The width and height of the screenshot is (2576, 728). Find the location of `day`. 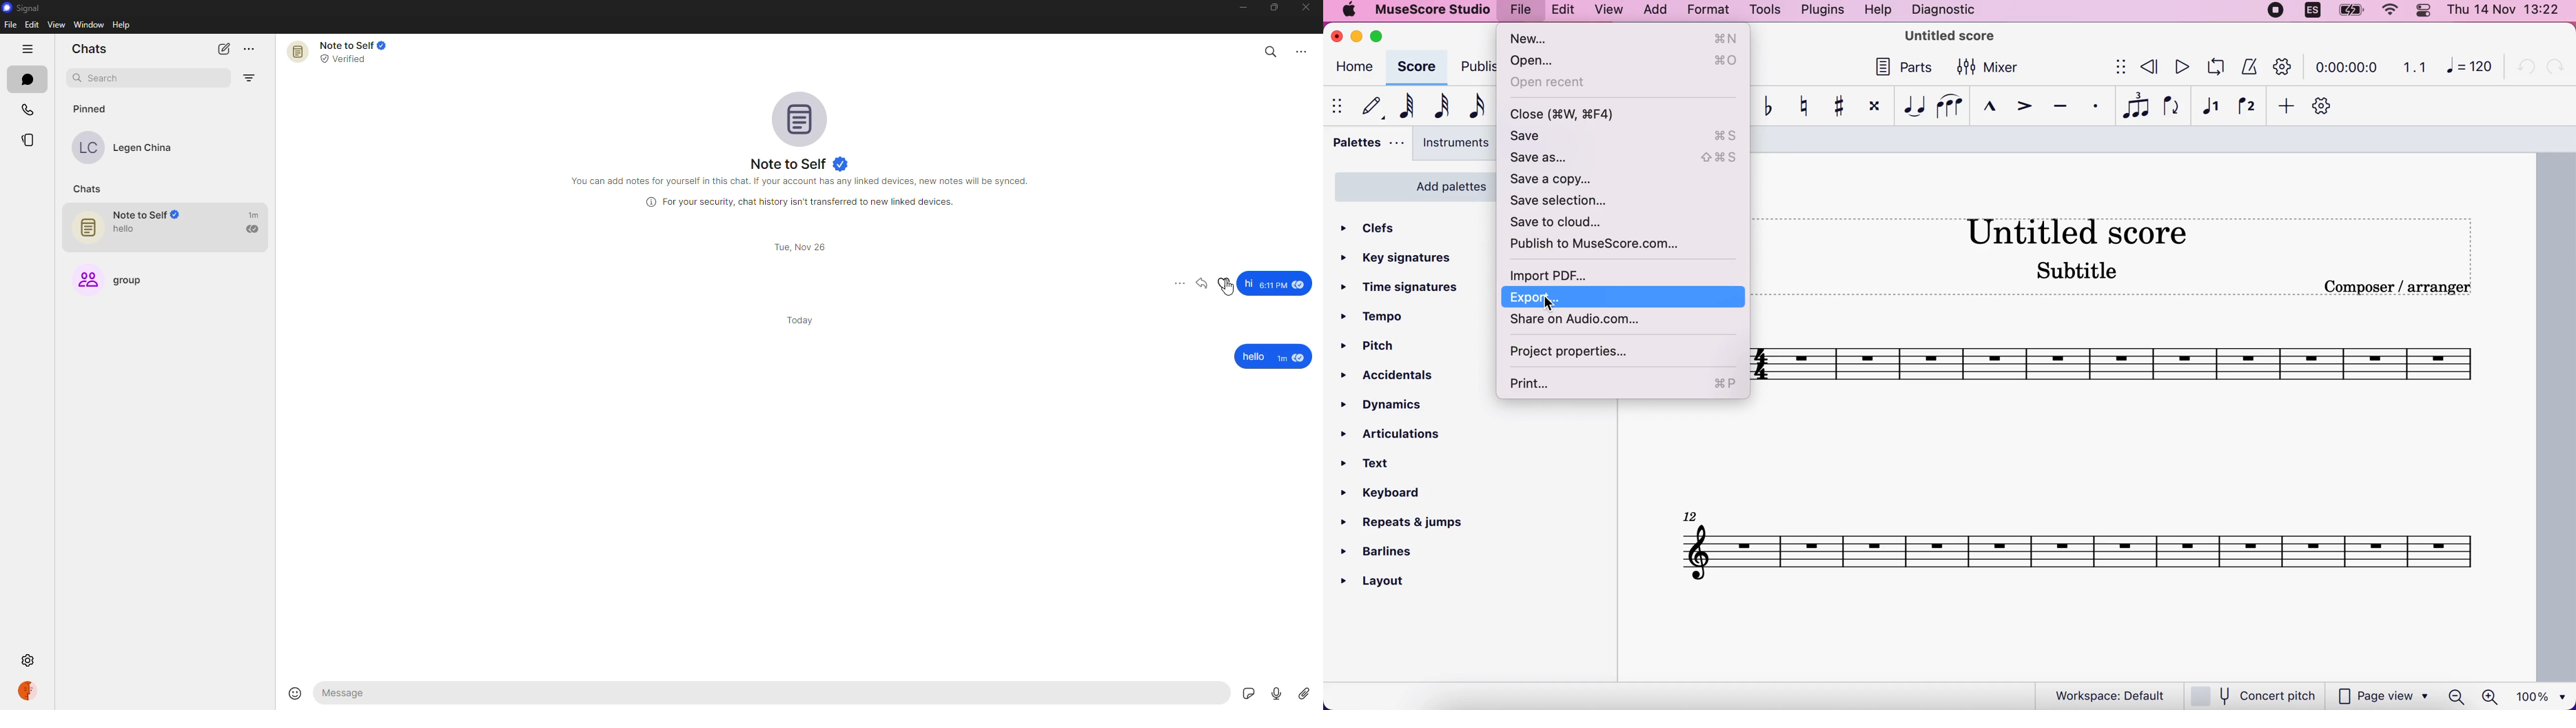

day is located at coordinates (803, 247).